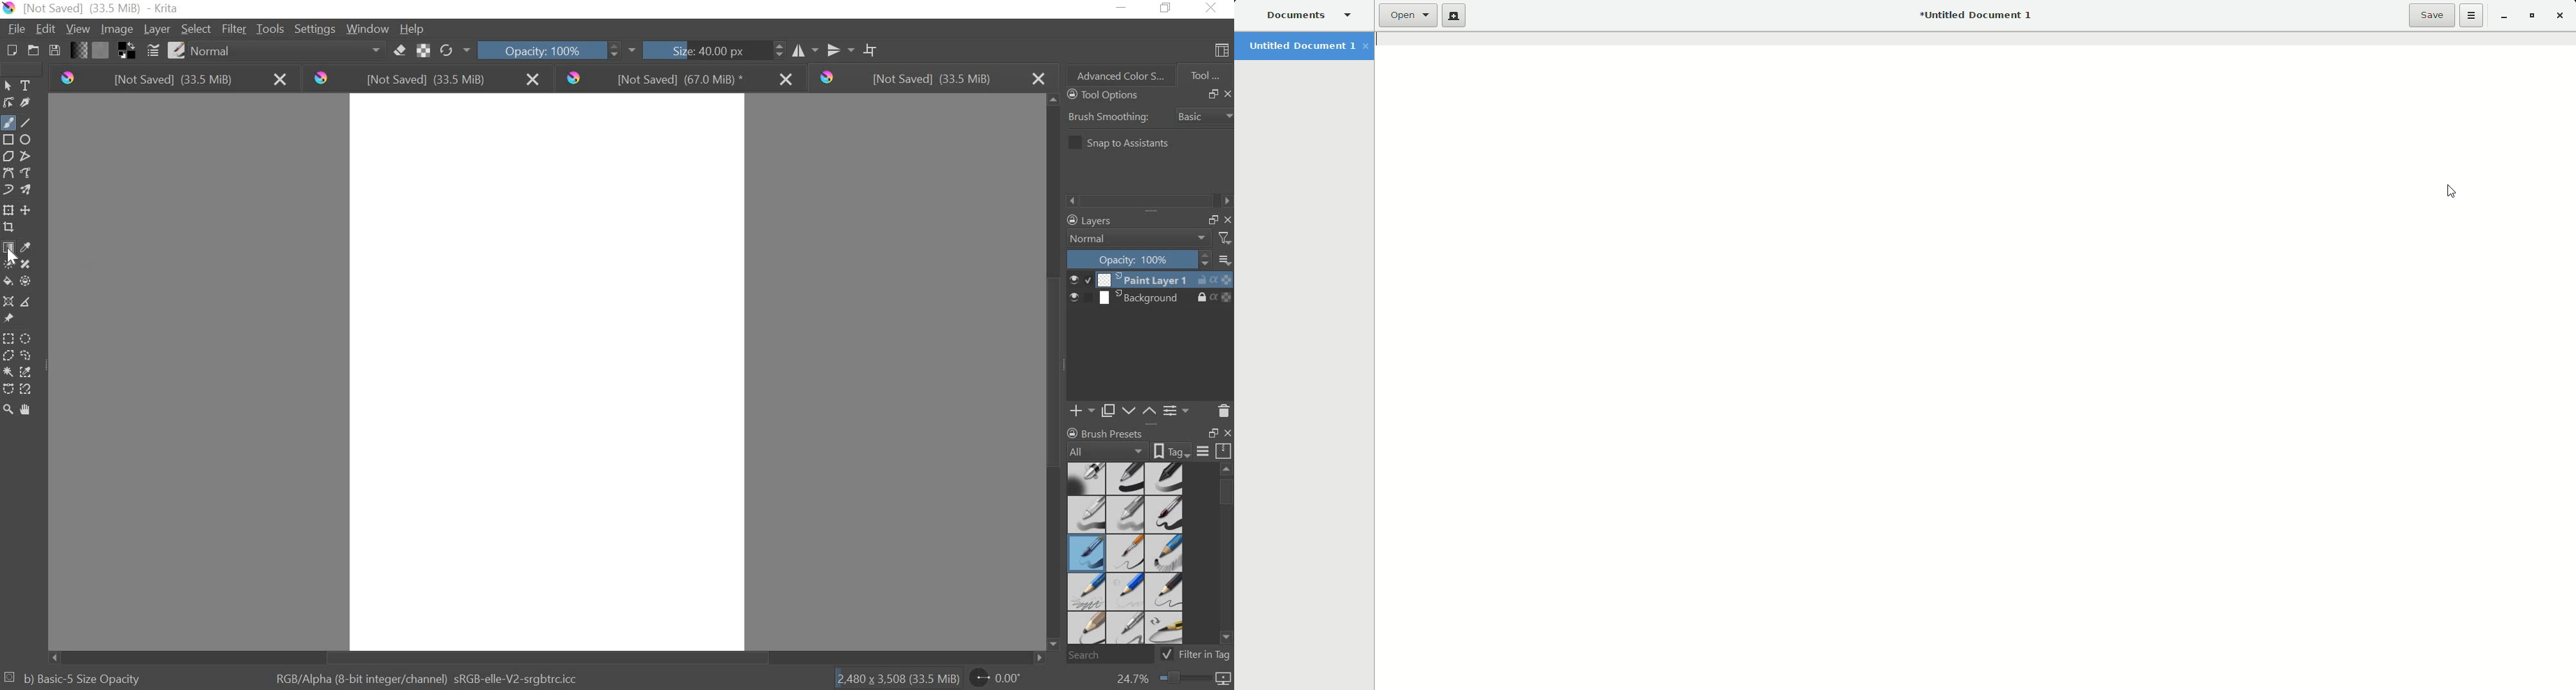 The width and height of the screenshot is (2576, 700). I want to click on BRUSH PROPERTIES, so click(1113, 430).